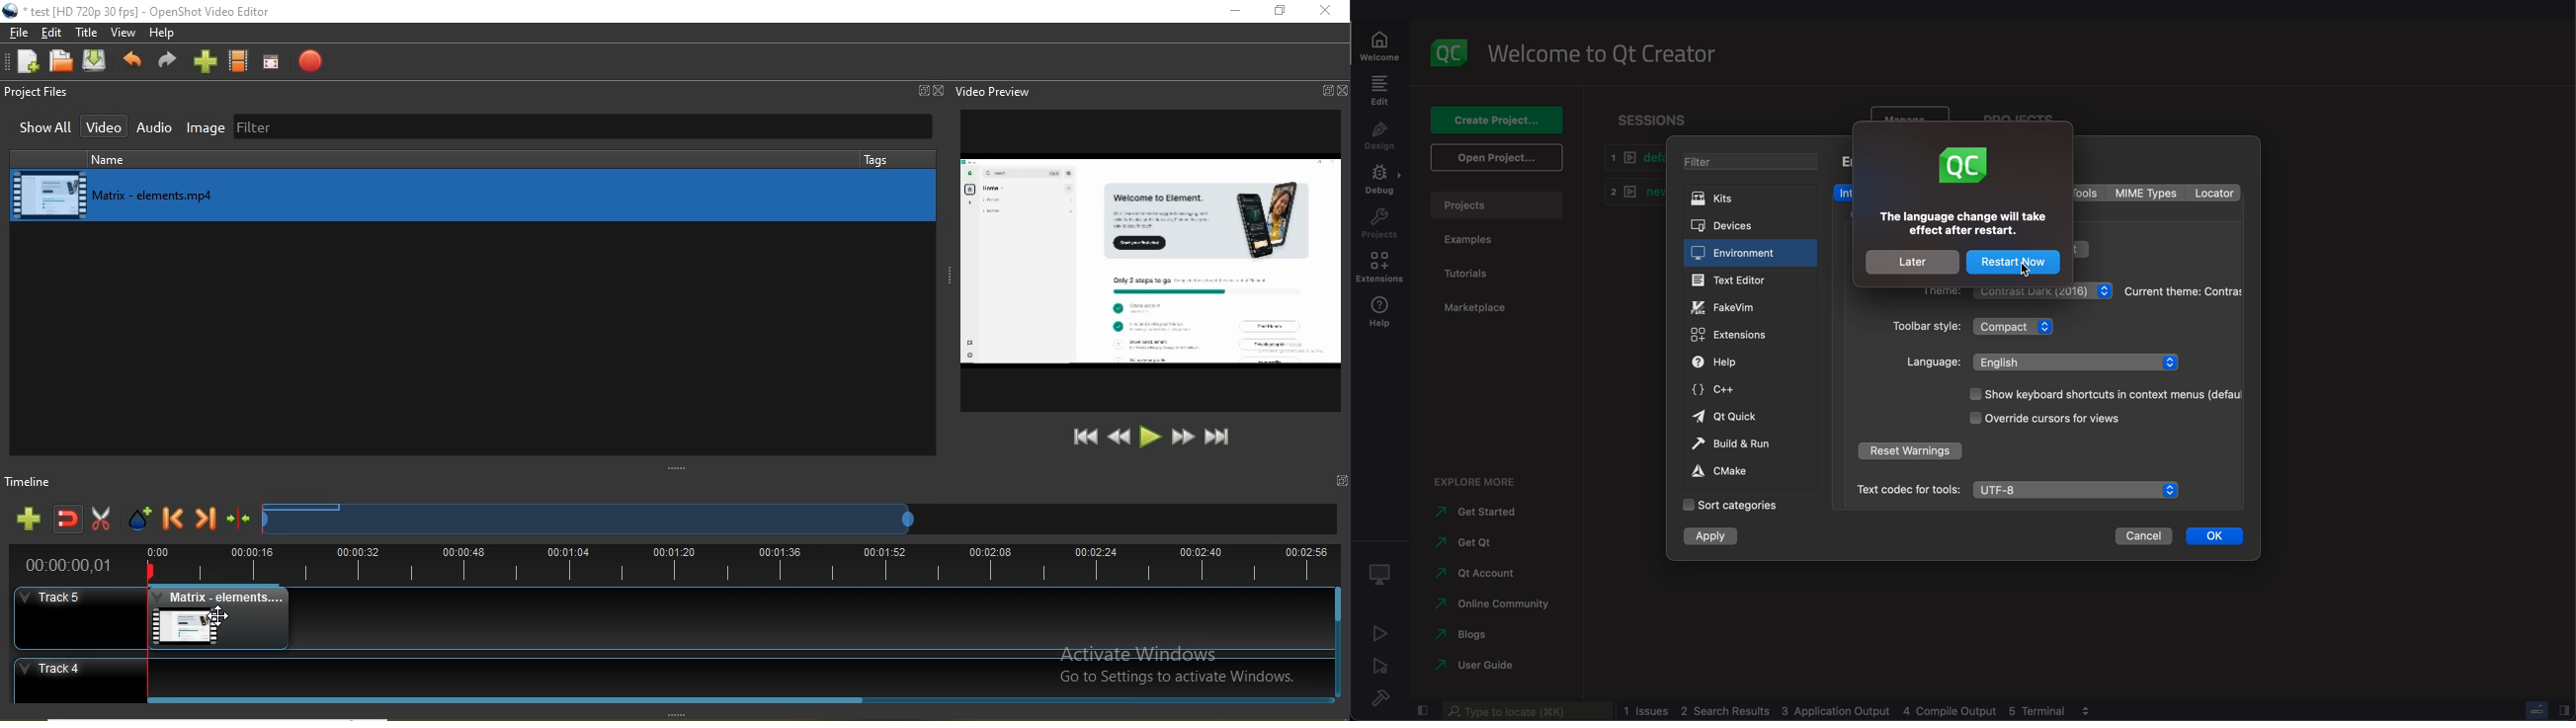 Image resolution: width=2576 pixels, height=728 pixels. I want to click on cursor, so click(2022, 264).